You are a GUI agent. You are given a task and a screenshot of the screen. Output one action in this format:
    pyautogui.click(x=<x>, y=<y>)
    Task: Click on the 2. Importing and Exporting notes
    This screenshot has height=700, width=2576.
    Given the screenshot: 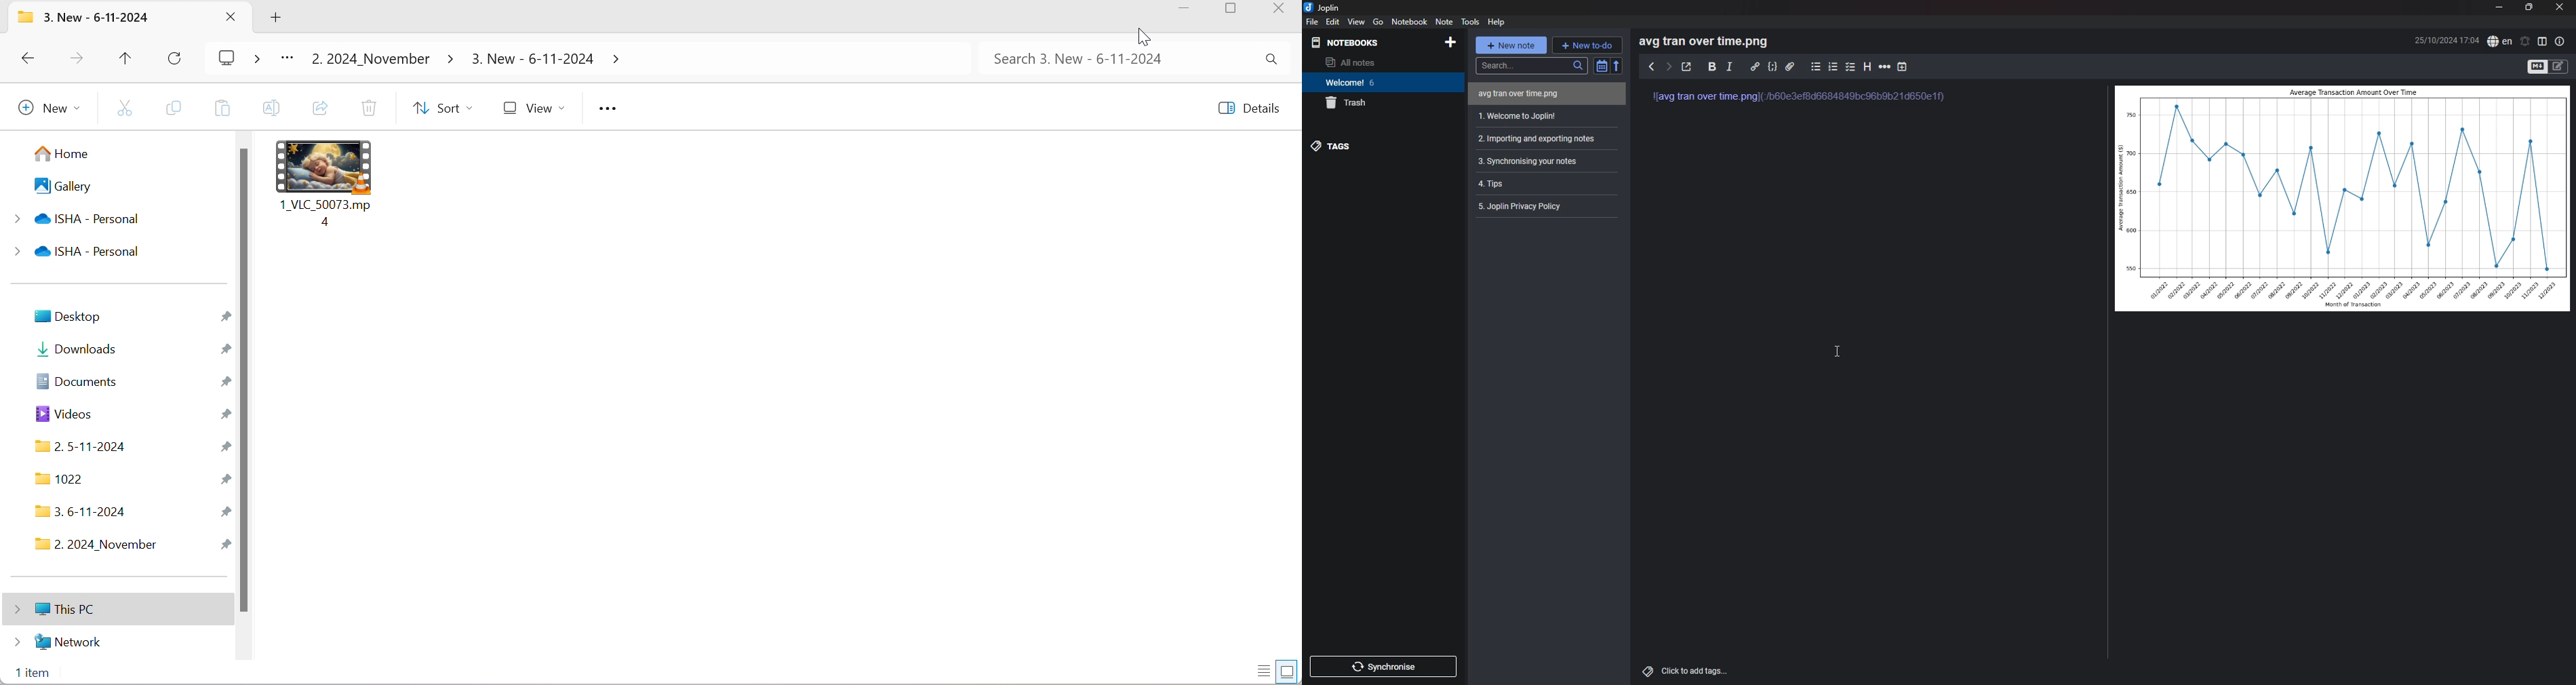 What is the action you would take?
    pyautogui.click(x=1545, y=138)
    